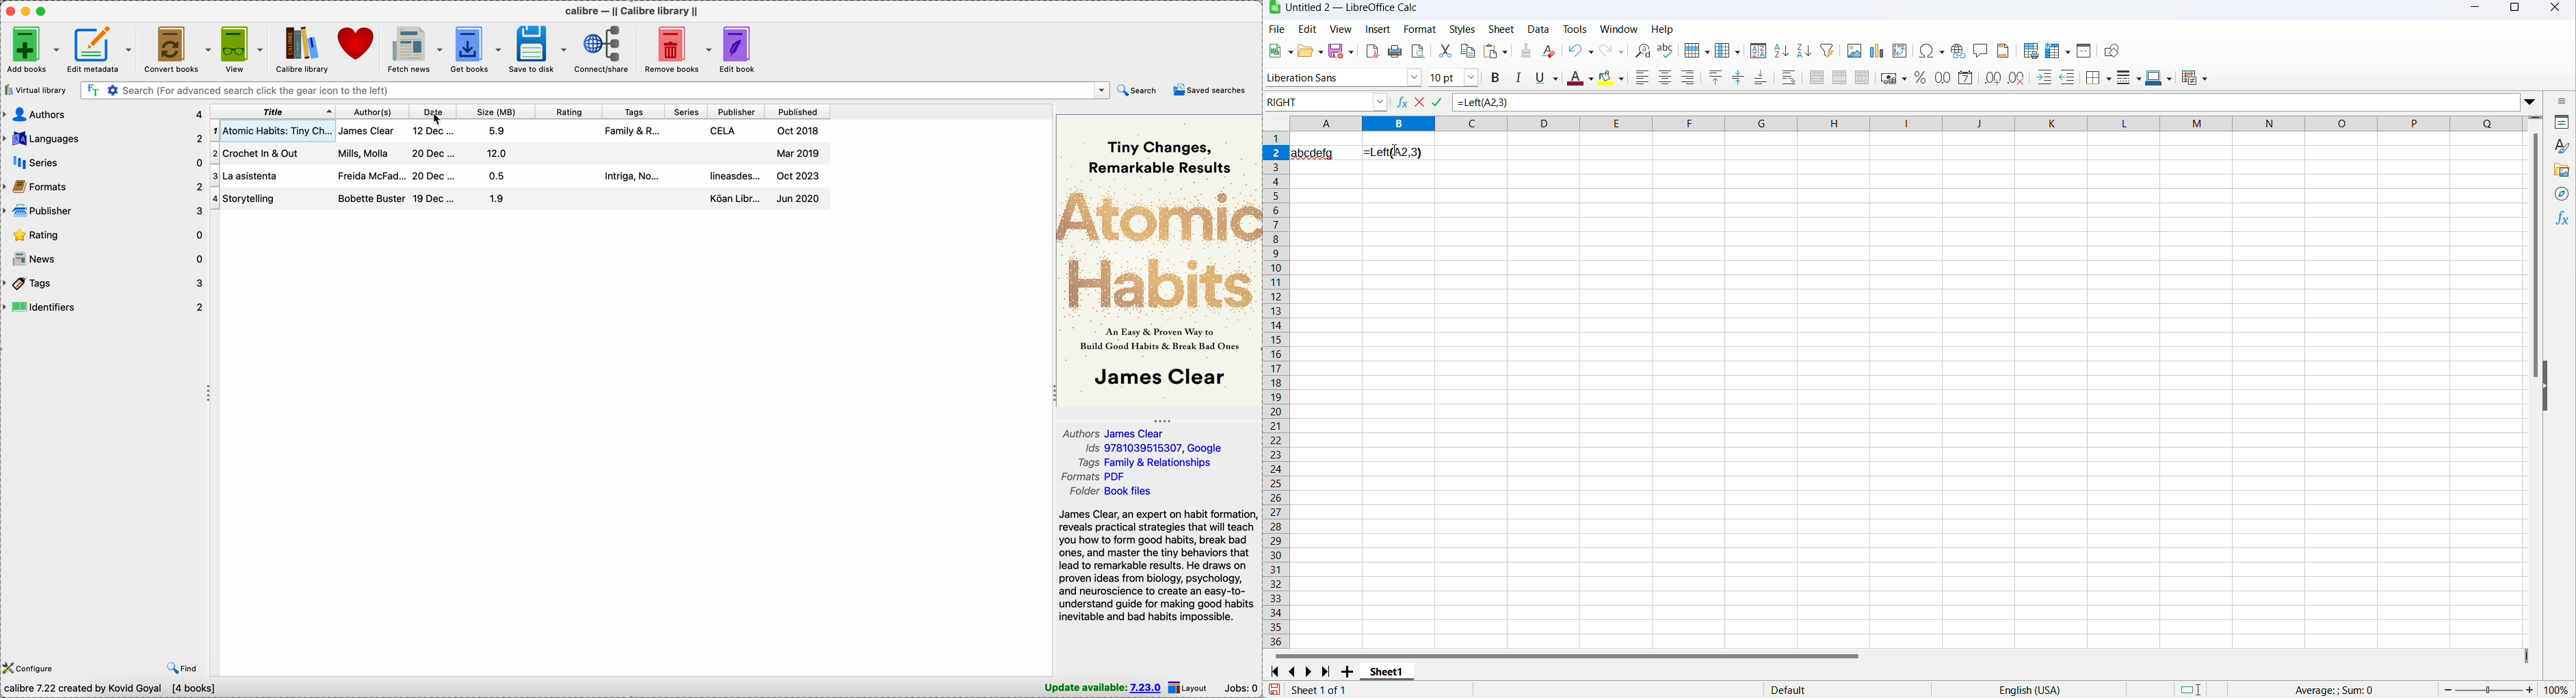 This screenshot has width=2576, height=700. Describe the element at coordinates (104, 235) in the screenshot. I see `rating` at that location.